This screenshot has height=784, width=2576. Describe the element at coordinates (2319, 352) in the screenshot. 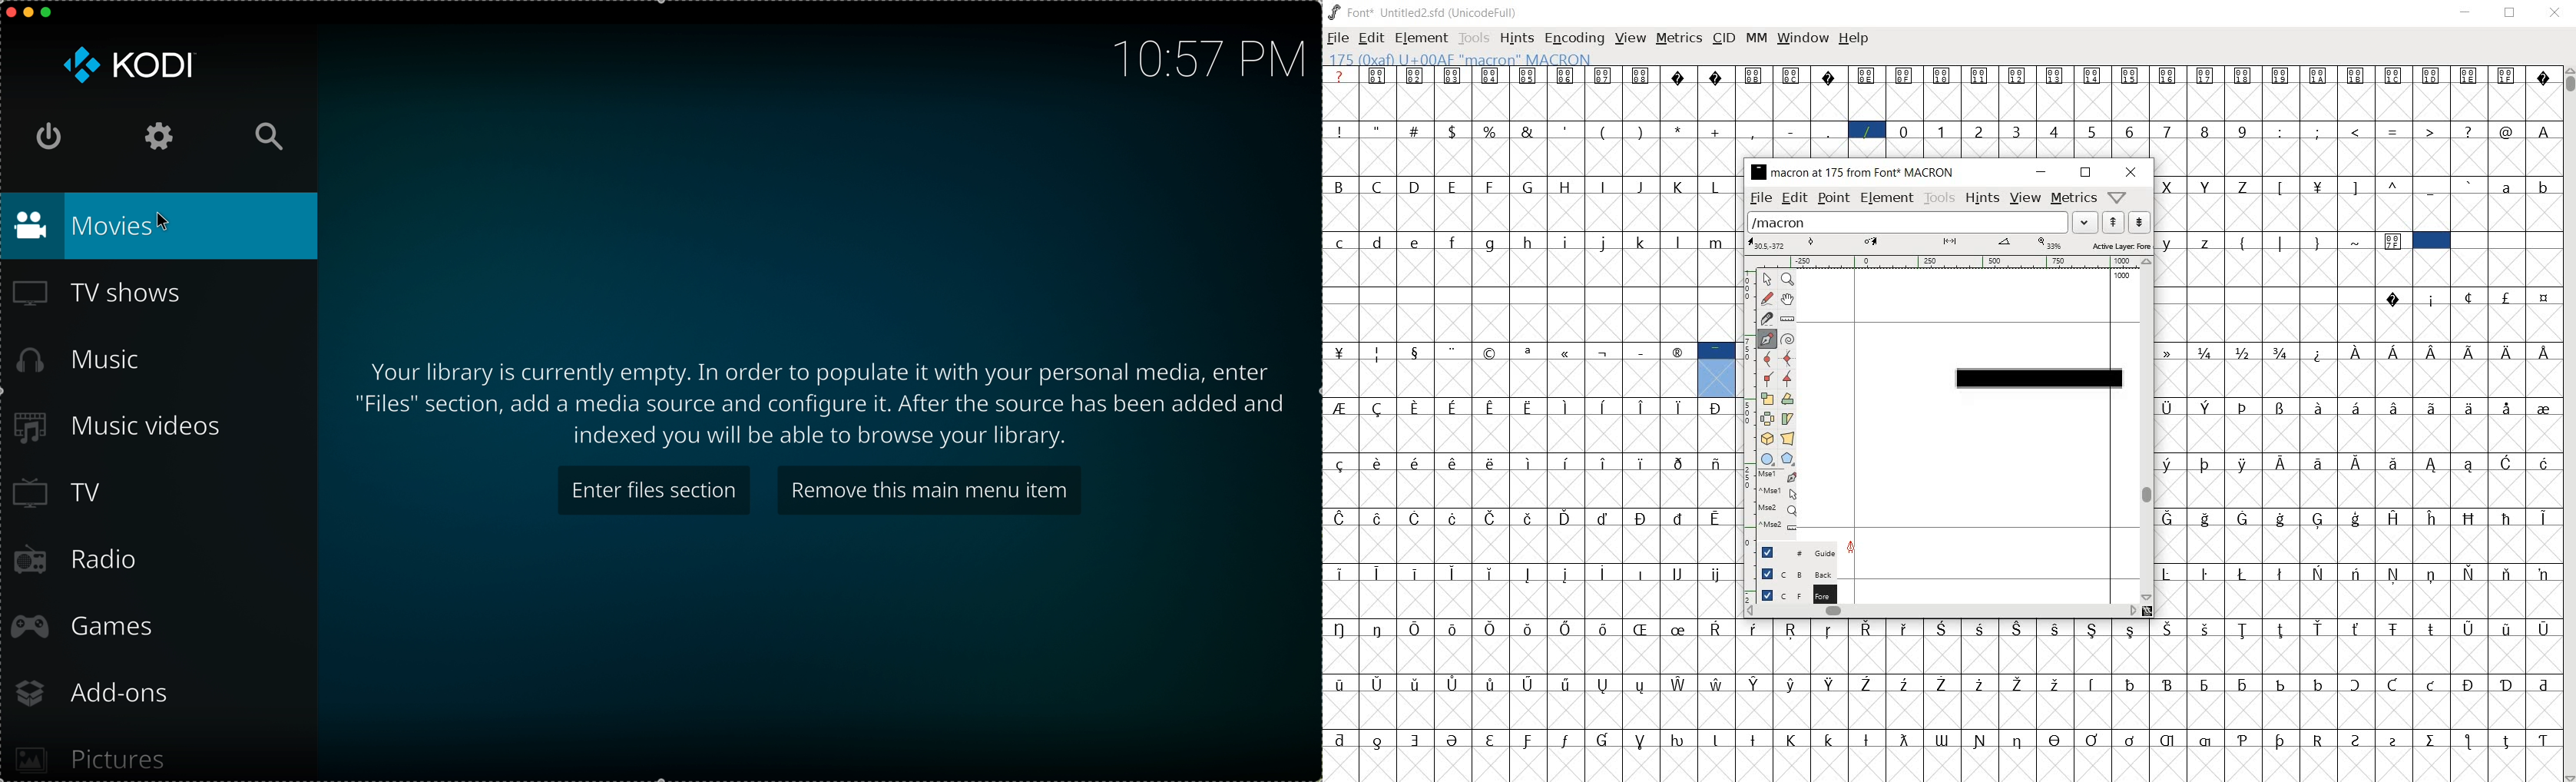

I see `Symbol` at that location.